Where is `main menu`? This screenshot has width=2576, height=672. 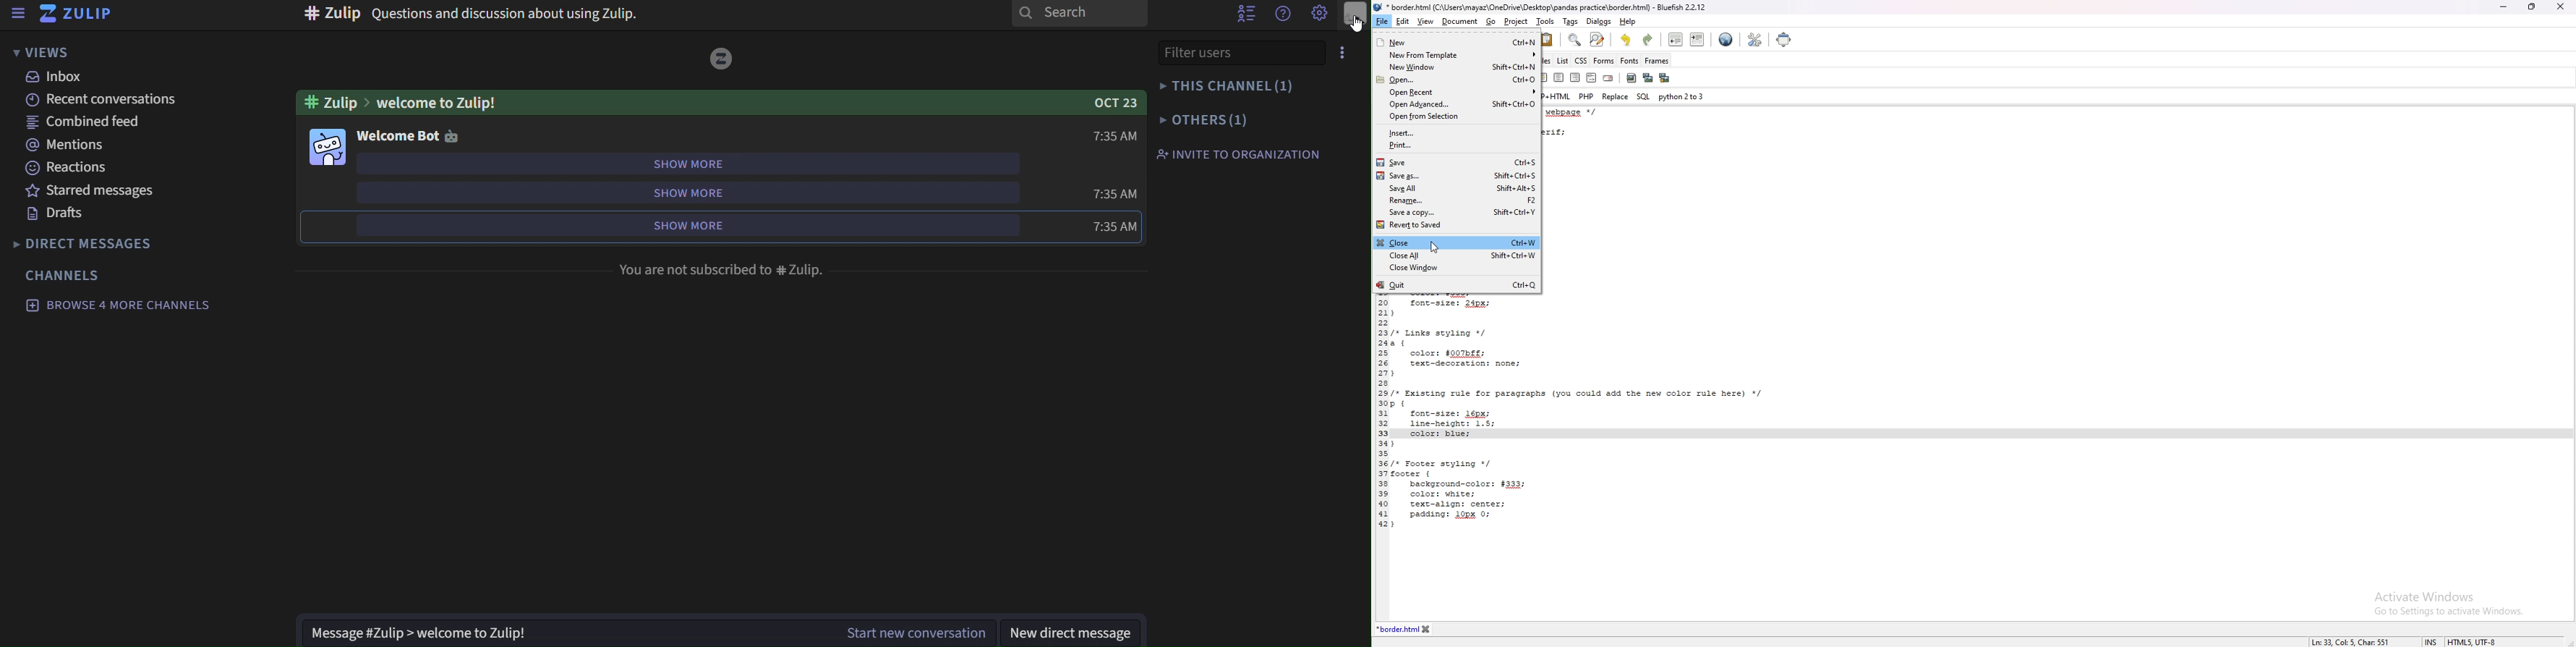
main menu is located at coordinates (1355, 14).